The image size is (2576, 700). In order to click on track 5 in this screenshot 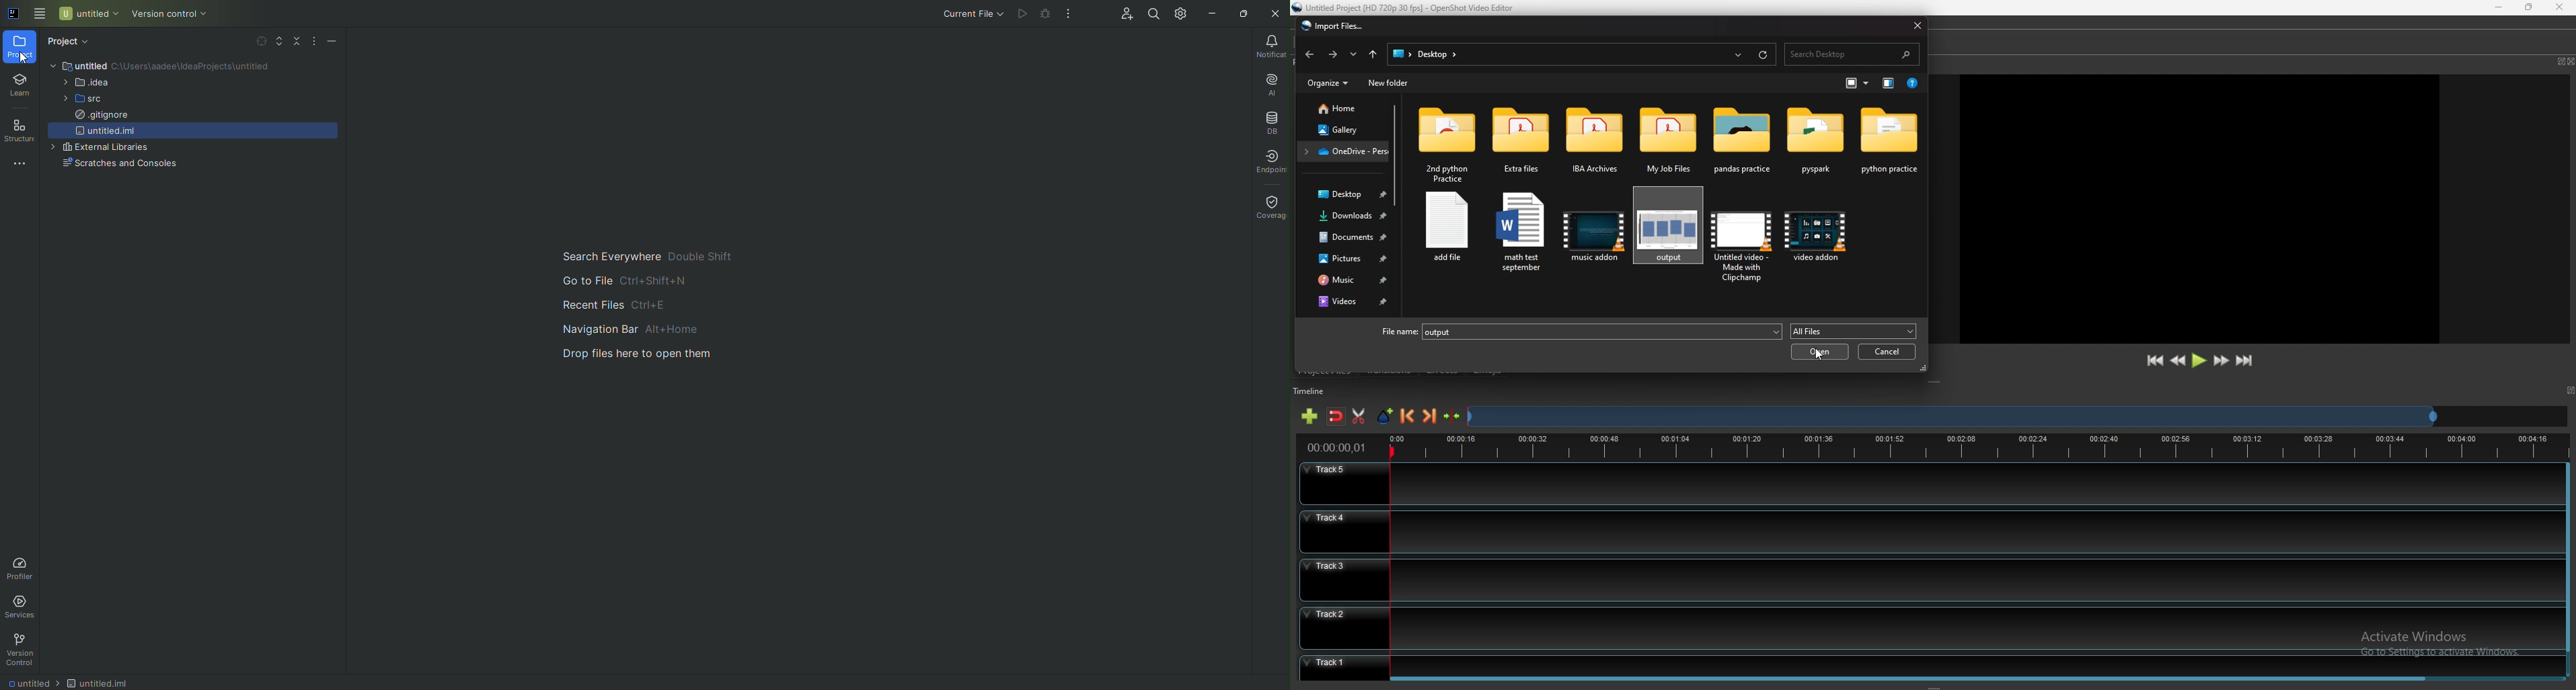, I will do `click(1929, 484)`.